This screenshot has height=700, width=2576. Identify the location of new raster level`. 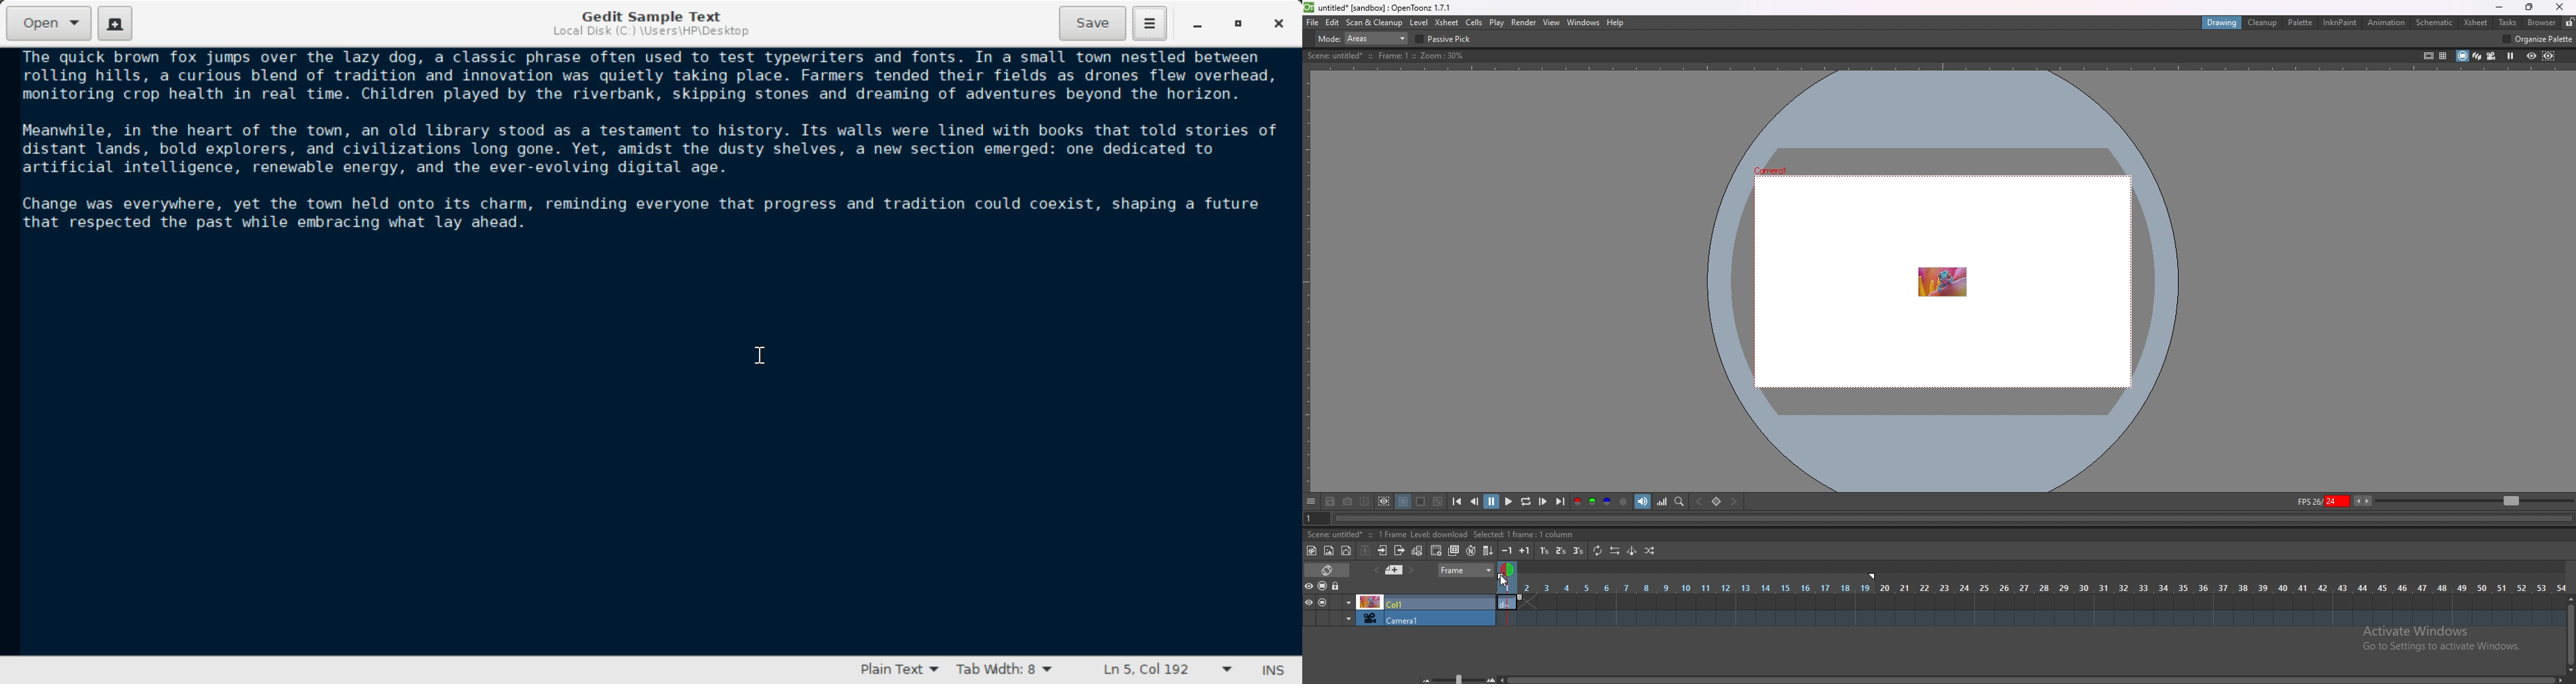
(1329, 551).